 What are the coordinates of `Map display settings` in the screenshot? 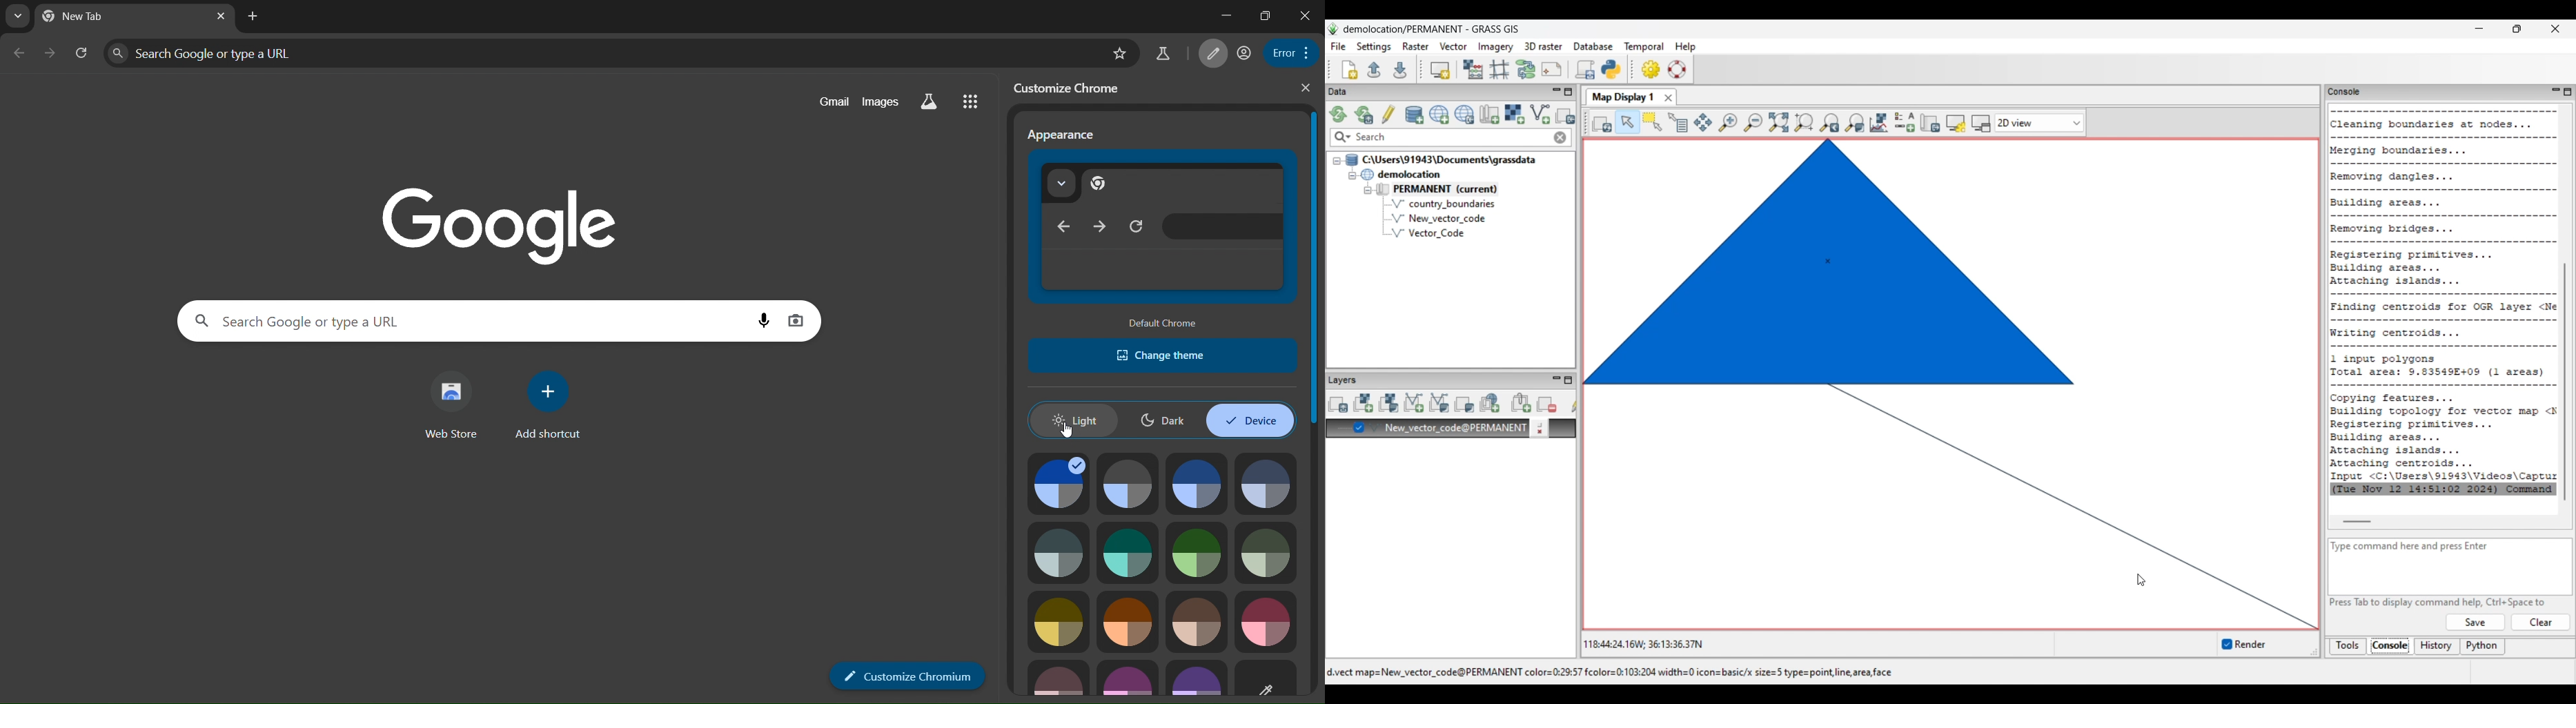 It's located at (1956, 124).